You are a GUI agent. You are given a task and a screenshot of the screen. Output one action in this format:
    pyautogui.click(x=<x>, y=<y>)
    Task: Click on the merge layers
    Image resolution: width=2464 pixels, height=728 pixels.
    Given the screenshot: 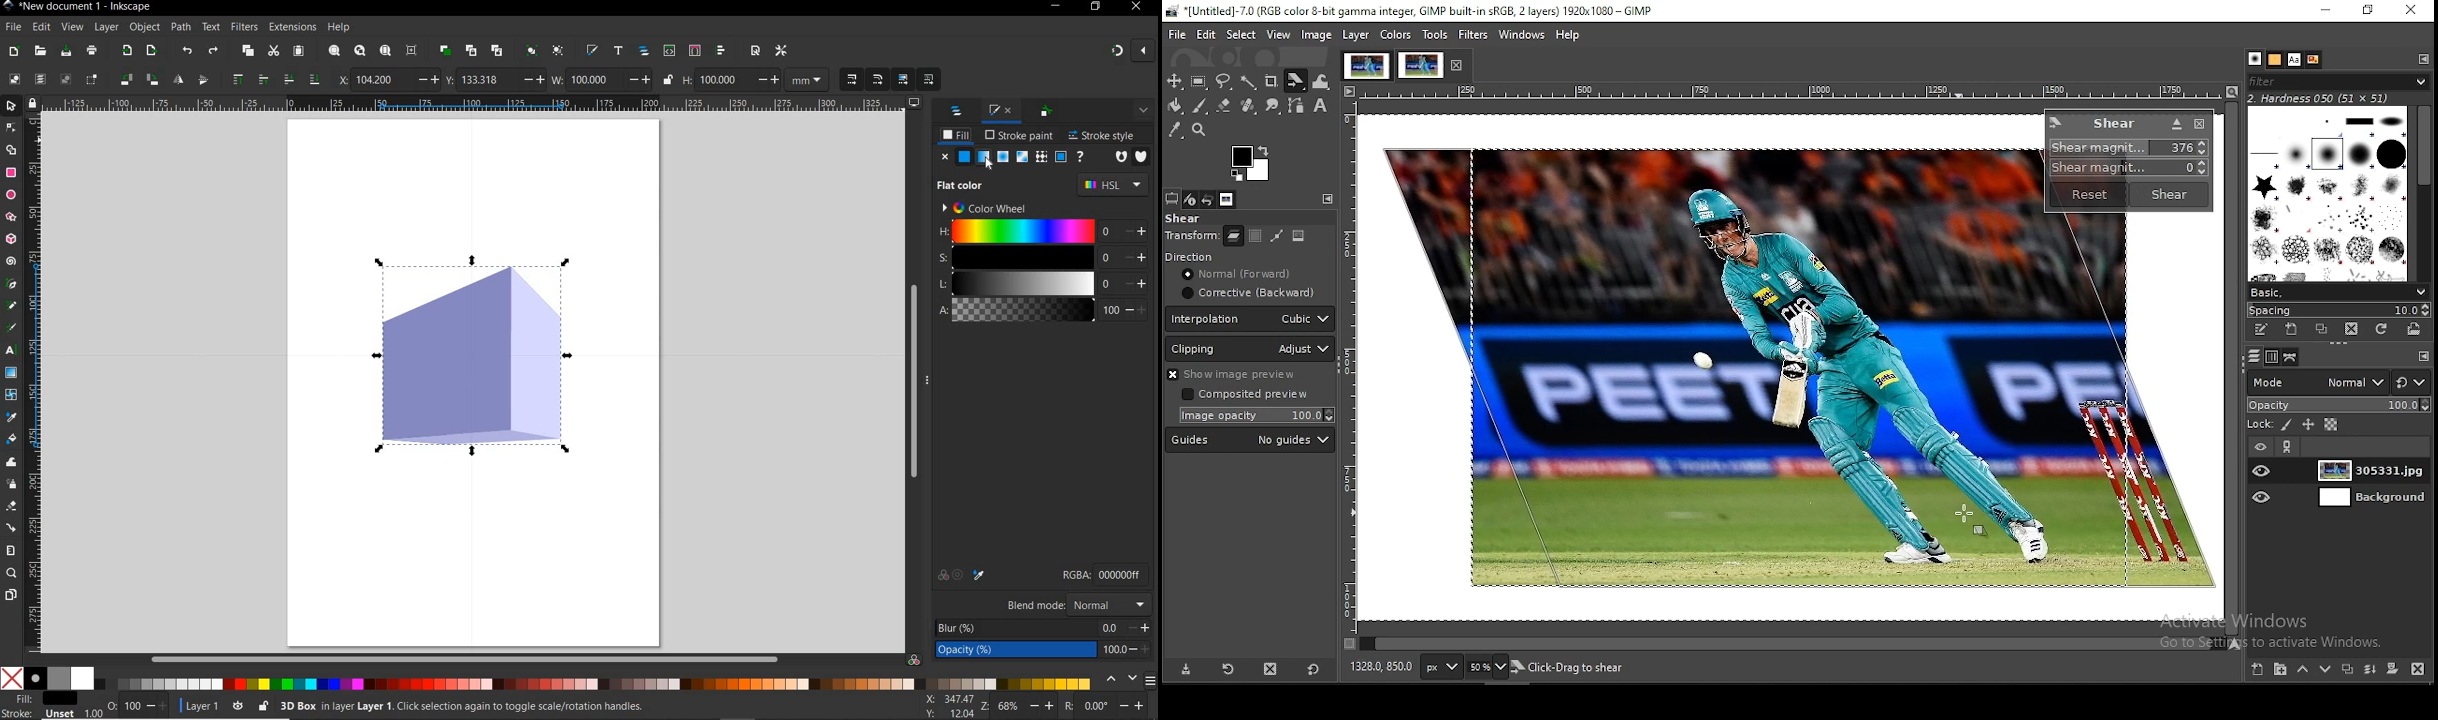 What is the action you would take?
    pyautogui.click(x=2369, y=670)
    